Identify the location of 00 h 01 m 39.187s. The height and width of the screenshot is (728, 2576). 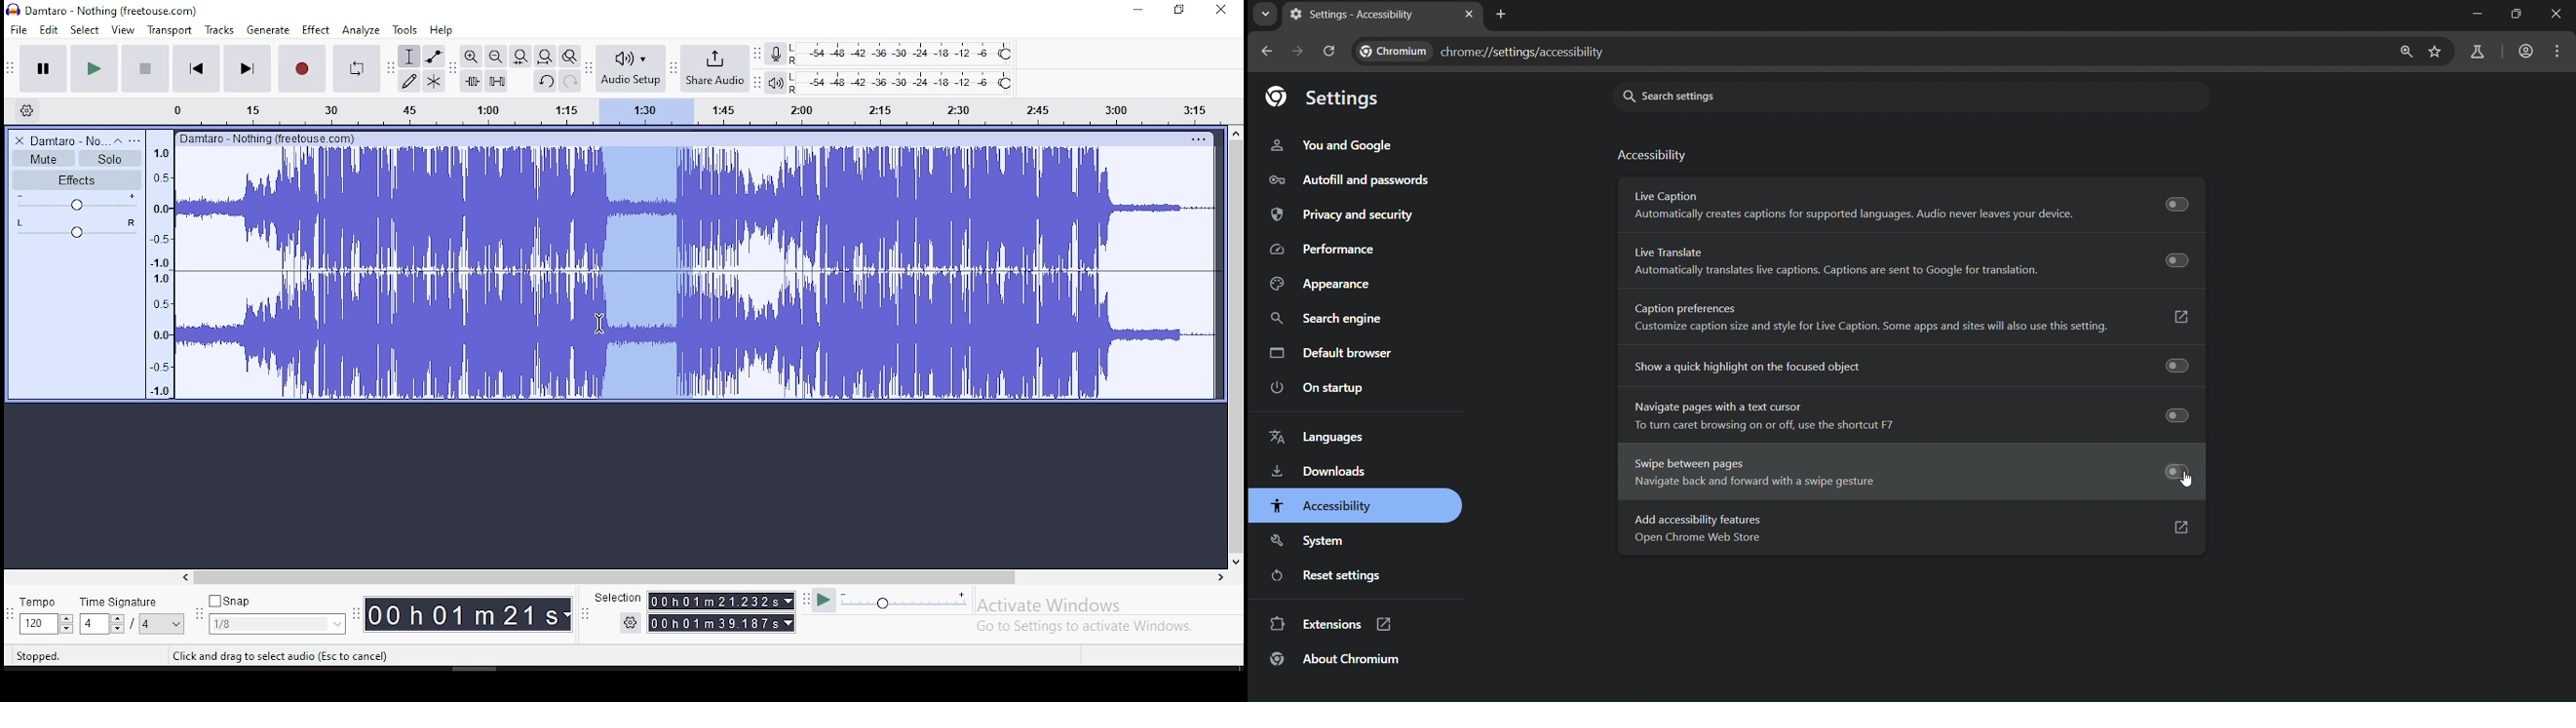
(714, 623).